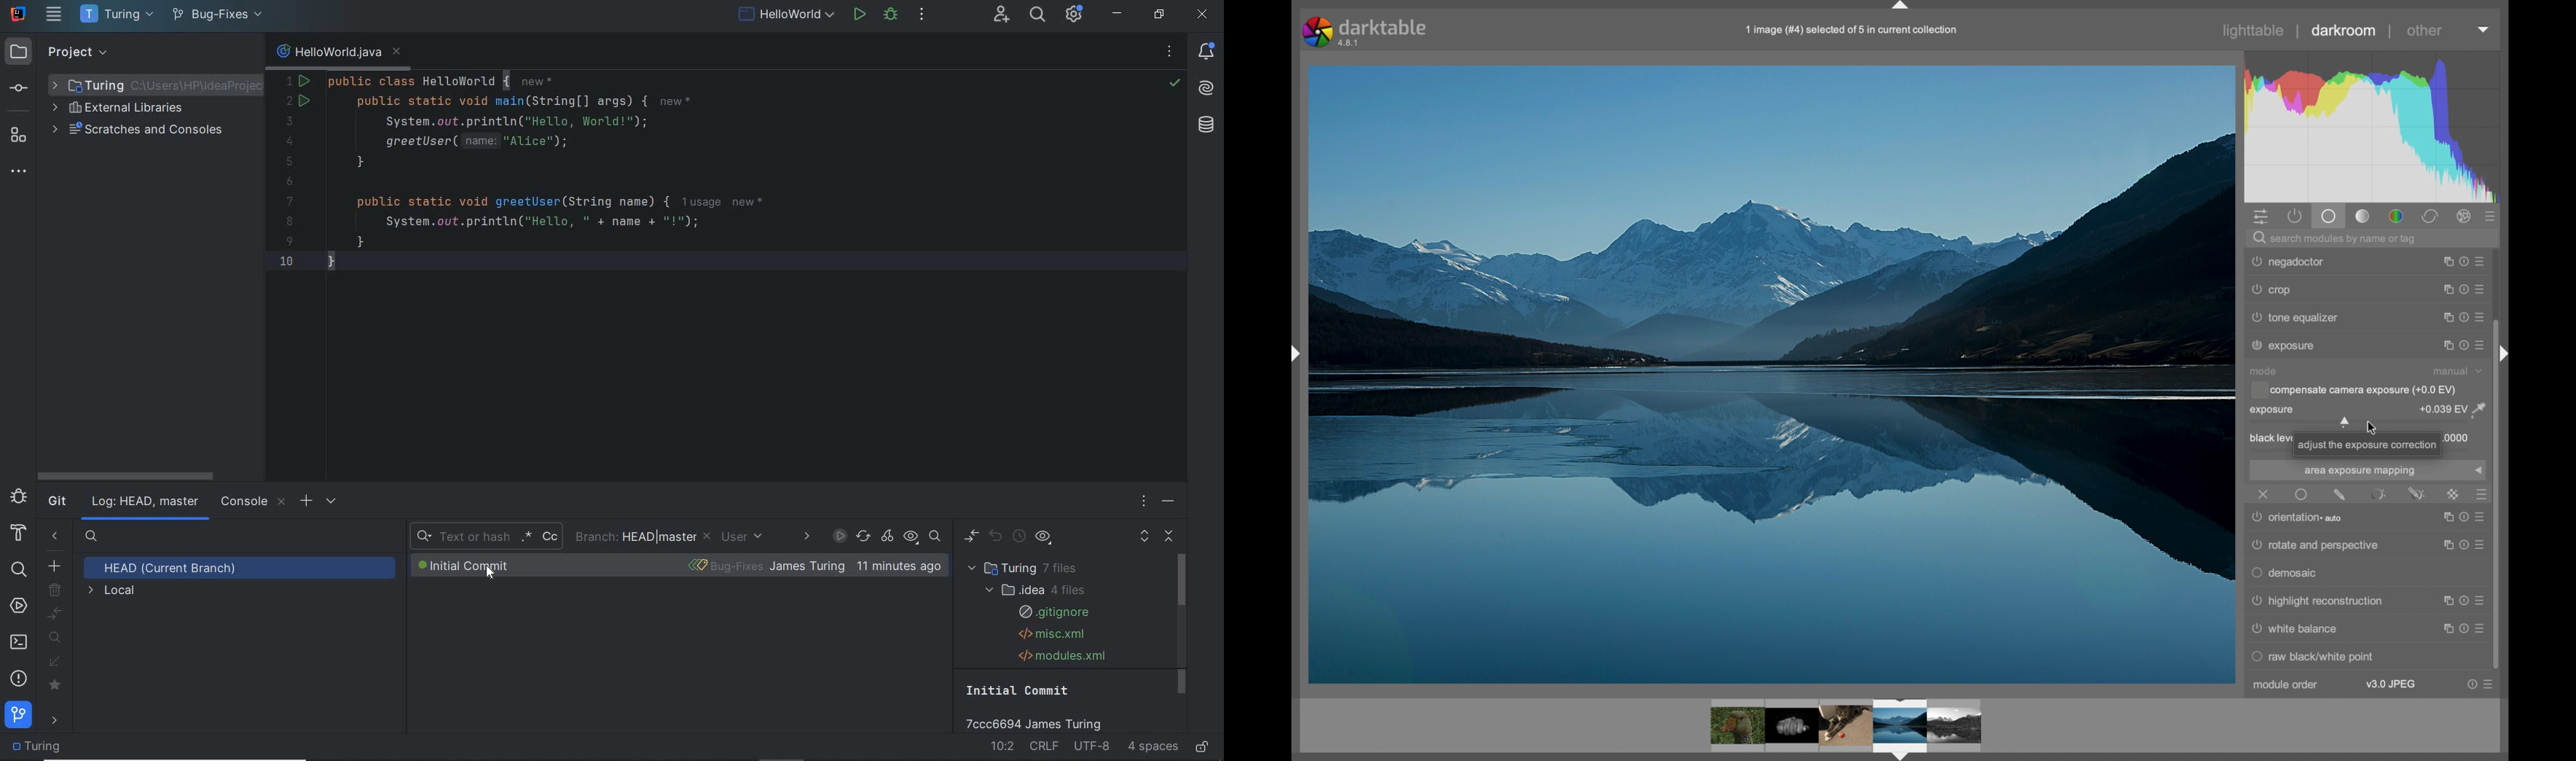 This screenshot has height=784, width=2576. I want to click on O highlight reconstruction, so click(2317, 602).